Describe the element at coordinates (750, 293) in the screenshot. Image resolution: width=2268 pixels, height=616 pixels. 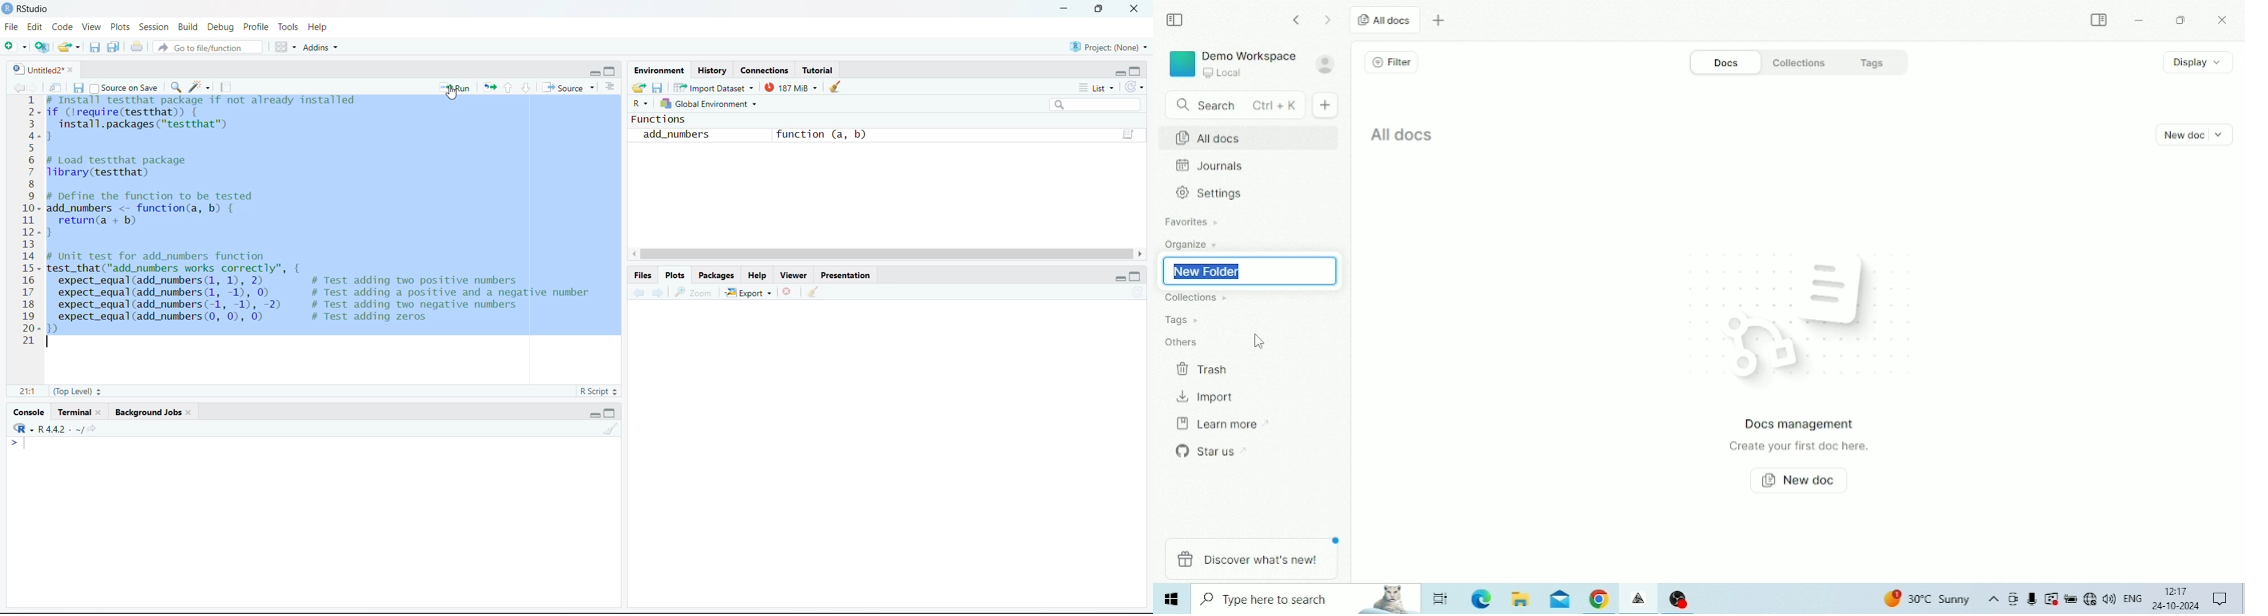
I see `Export` at that location.